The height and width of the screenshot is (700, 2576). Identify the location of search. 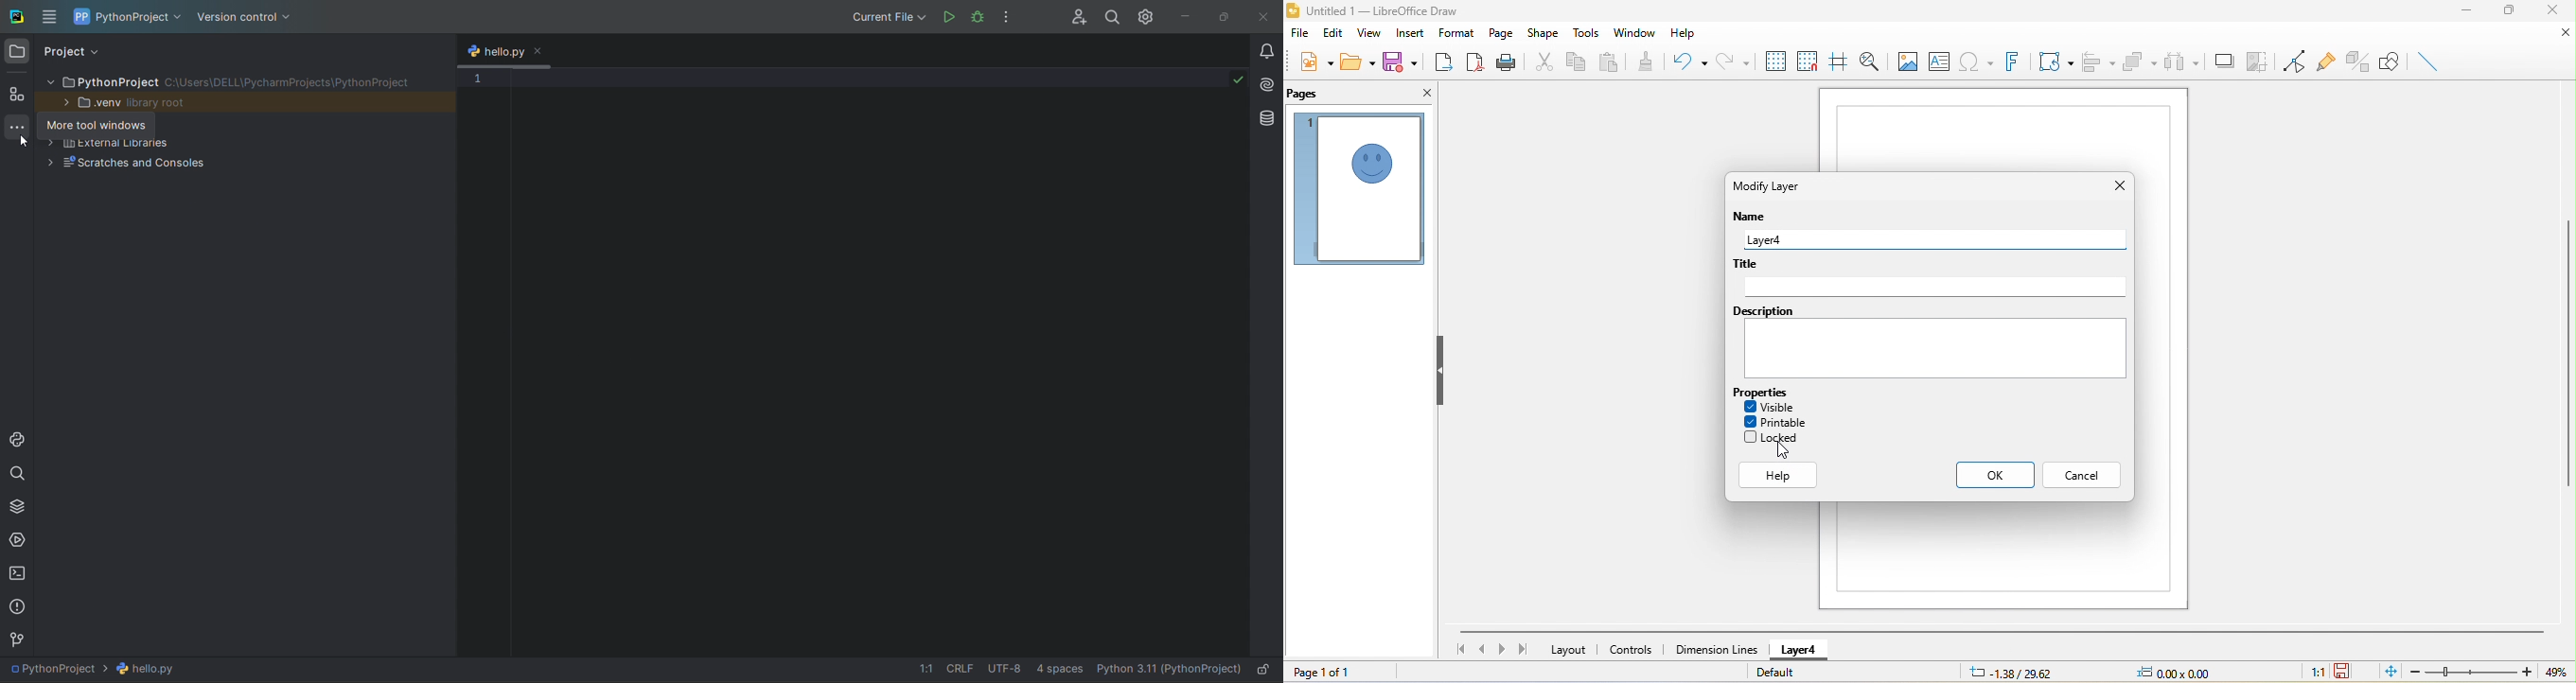
(19, 474).